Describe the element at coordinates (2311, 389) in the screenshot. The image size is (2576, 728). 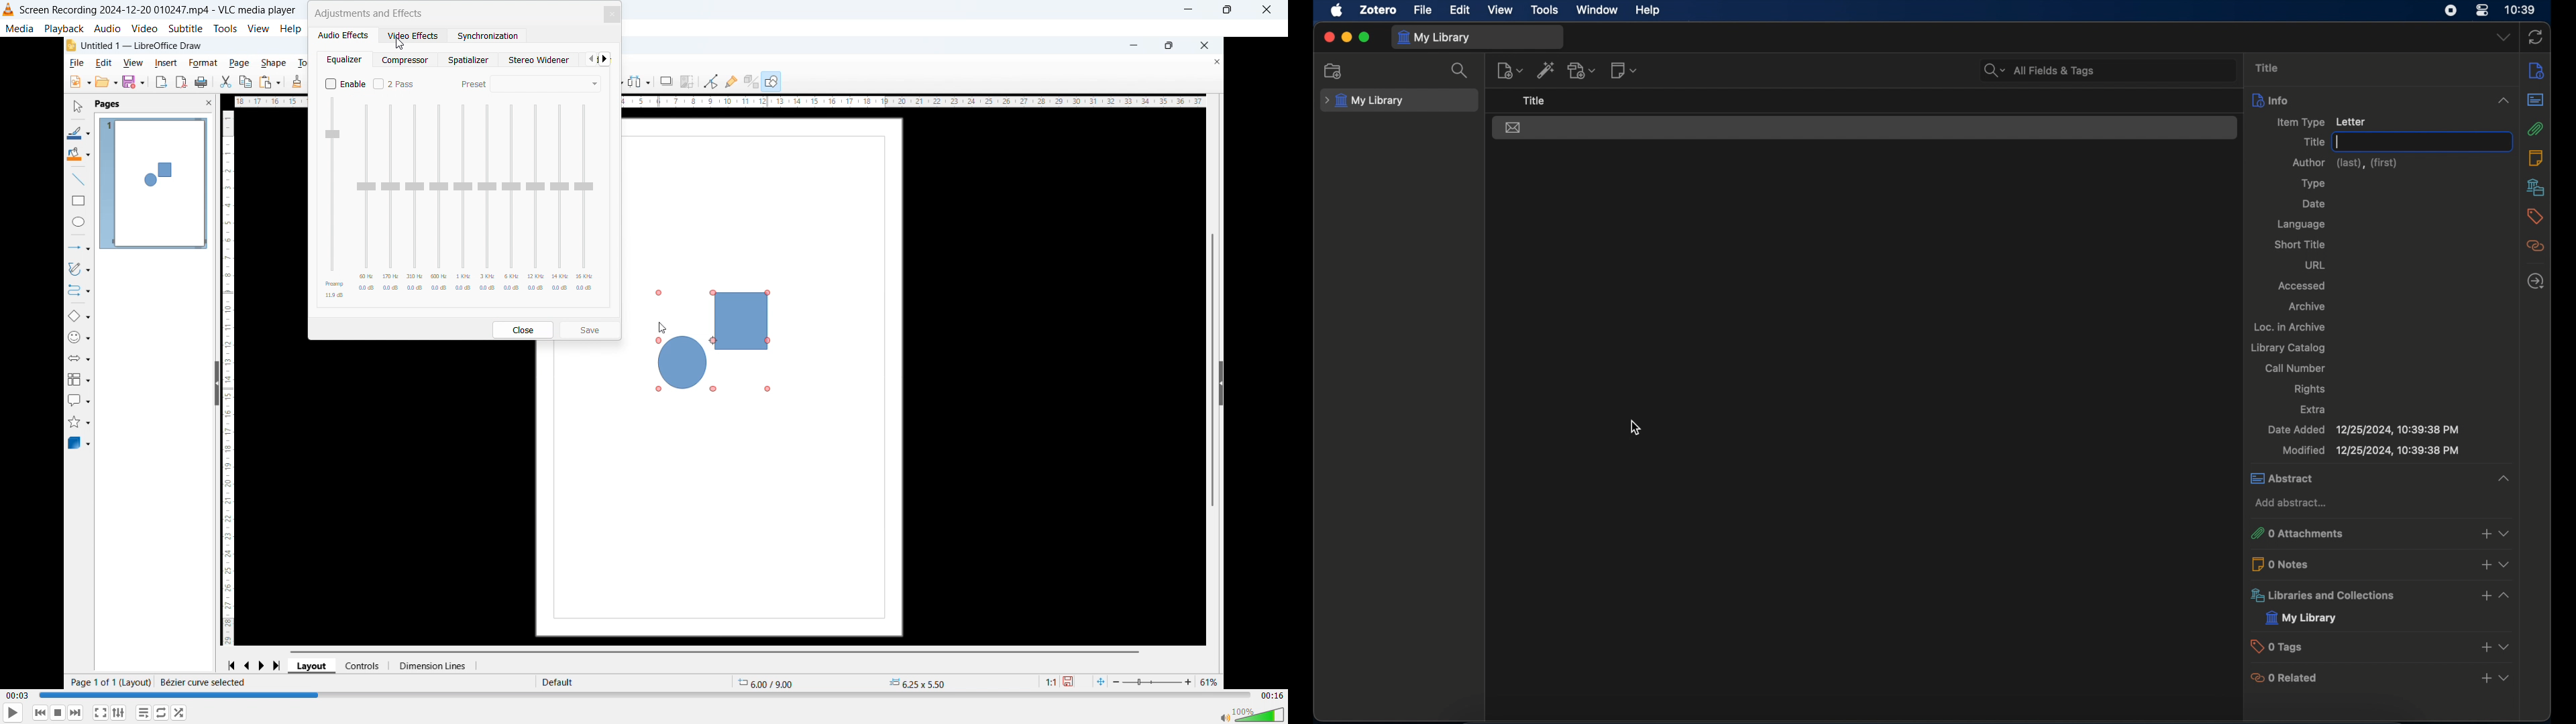
I see `rights` at that location.